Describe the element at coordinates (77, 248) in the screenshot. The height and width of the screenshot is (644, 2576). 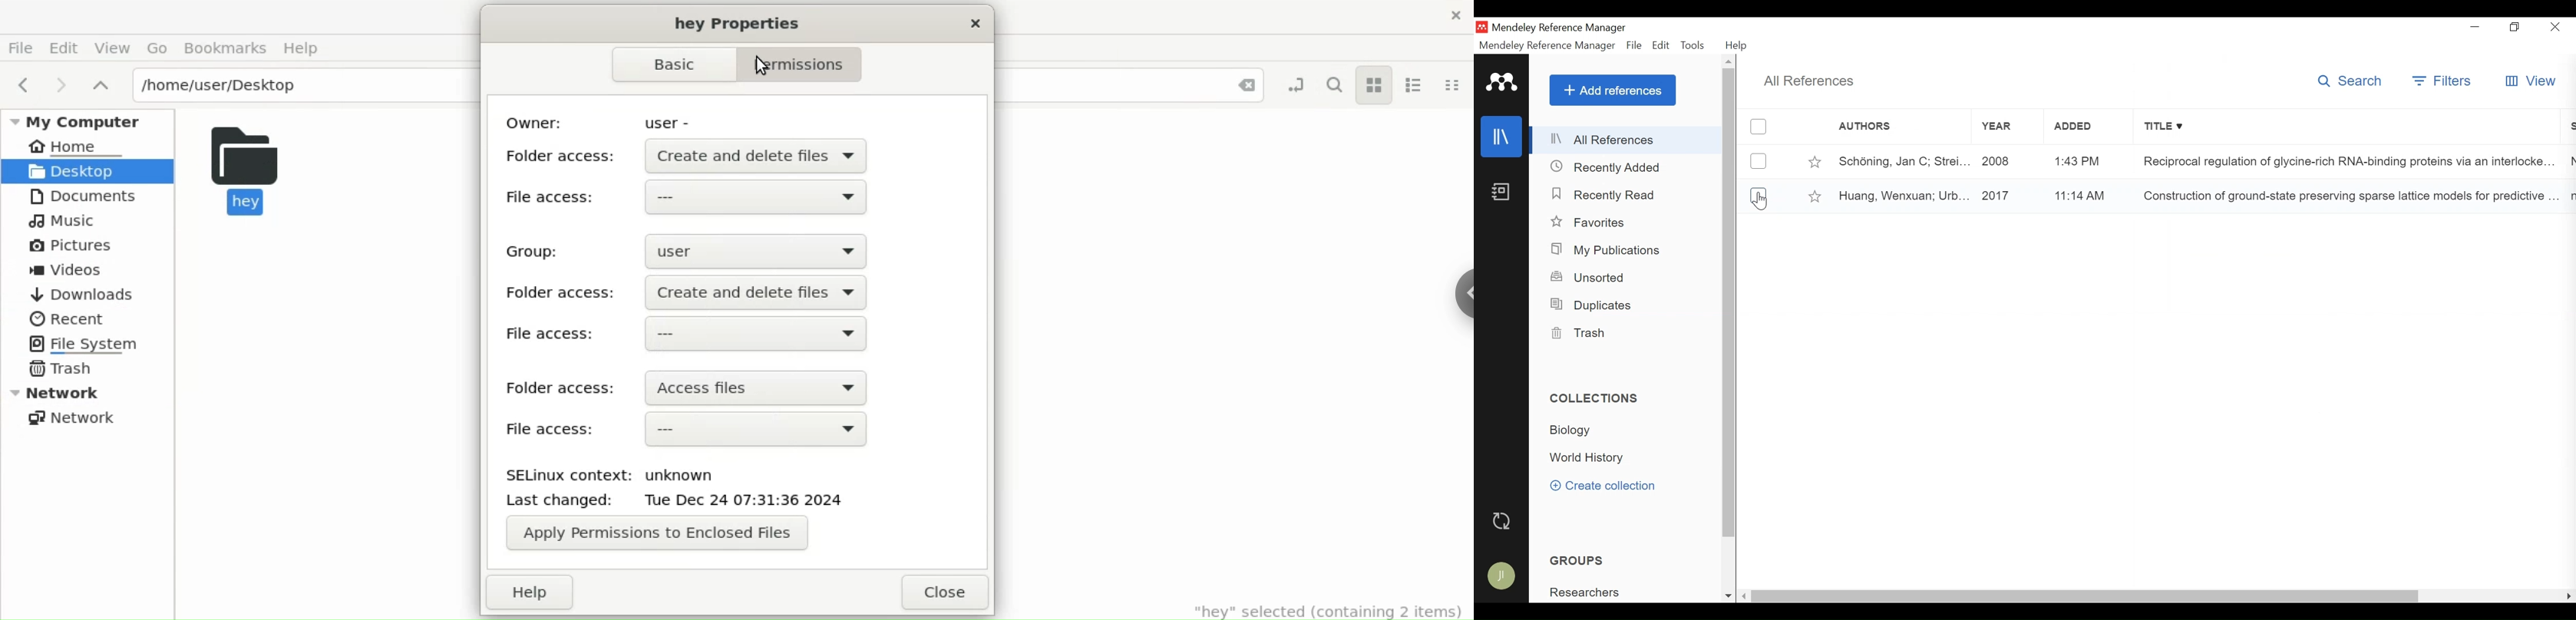
I see `Pictures` at that location.